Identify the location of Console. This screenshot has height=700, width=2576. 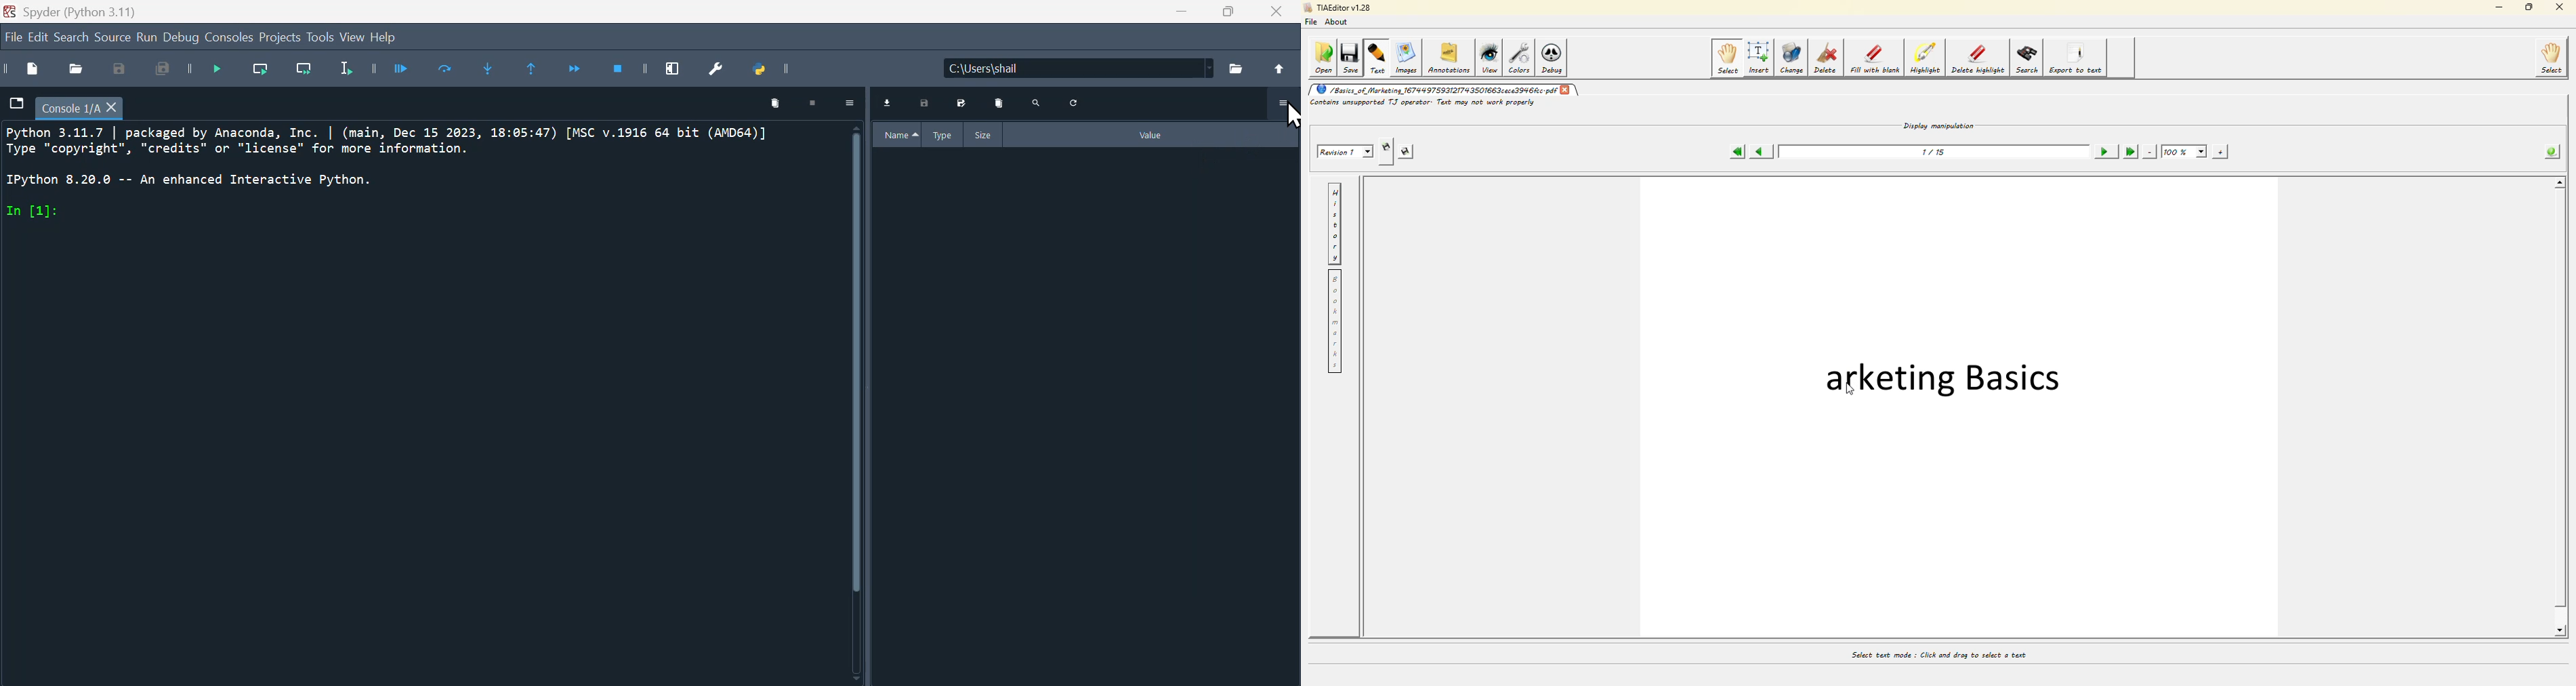
(231, 39).